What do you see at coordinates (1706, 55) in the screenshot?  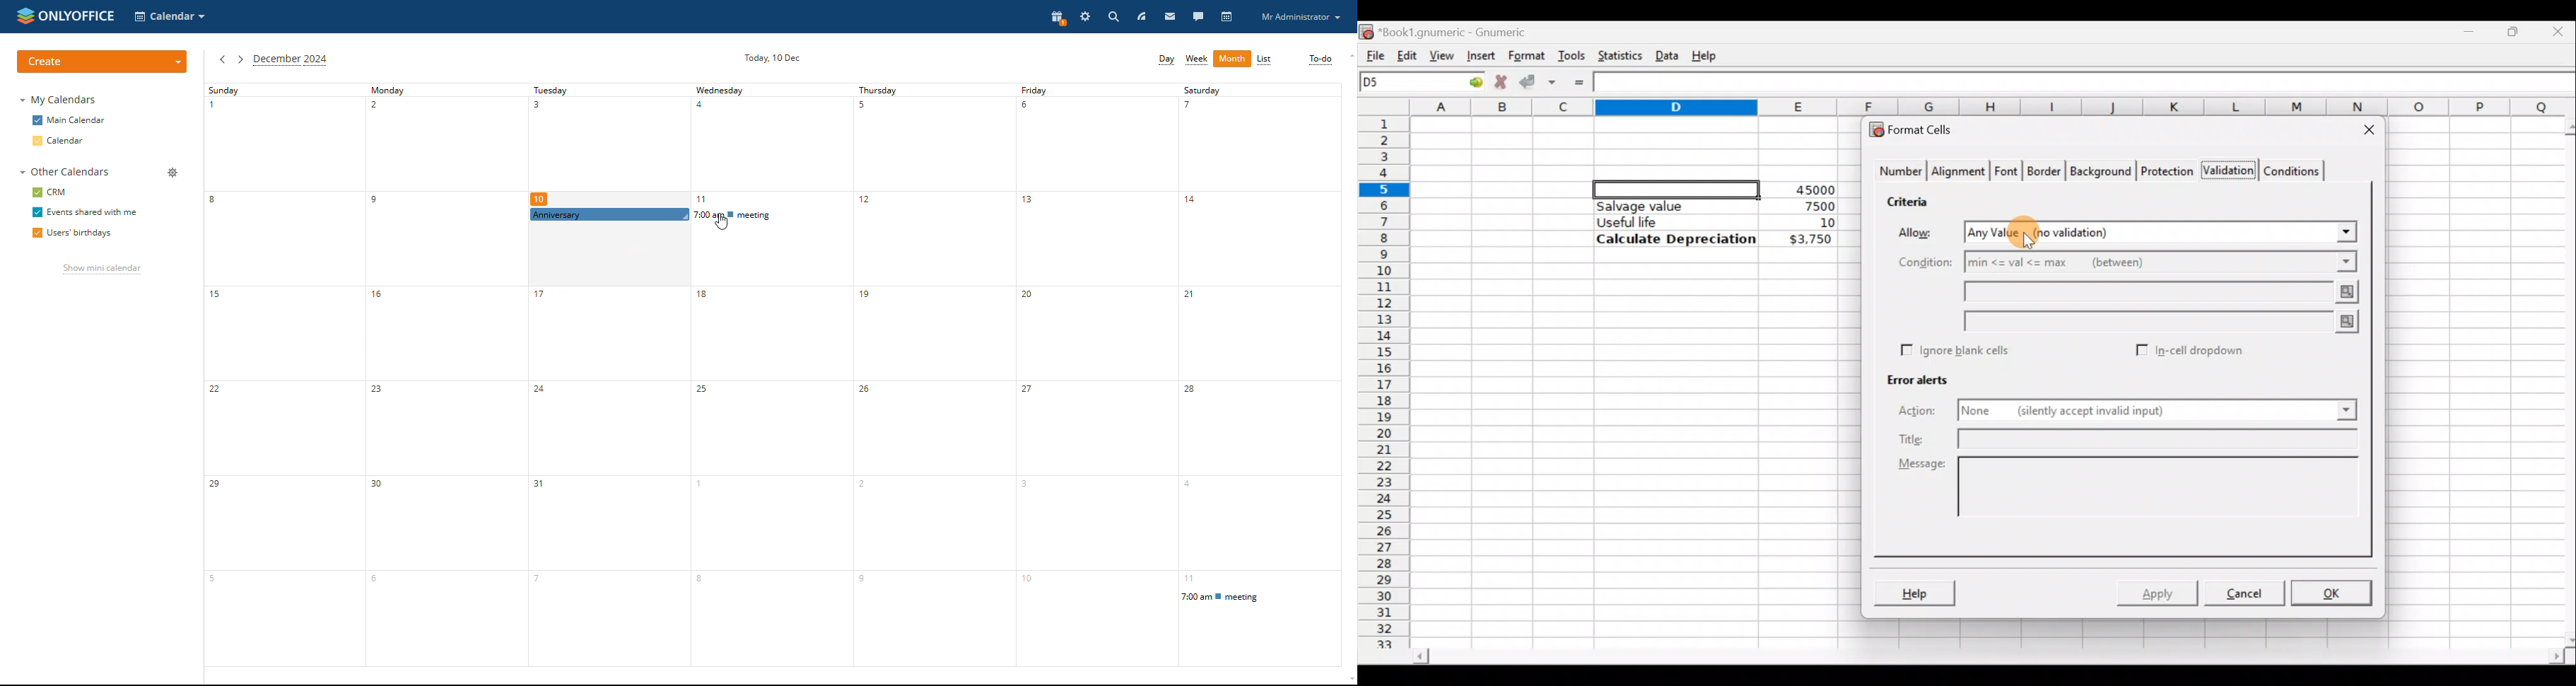 I see `Help` at bounding box center [1706, 55].